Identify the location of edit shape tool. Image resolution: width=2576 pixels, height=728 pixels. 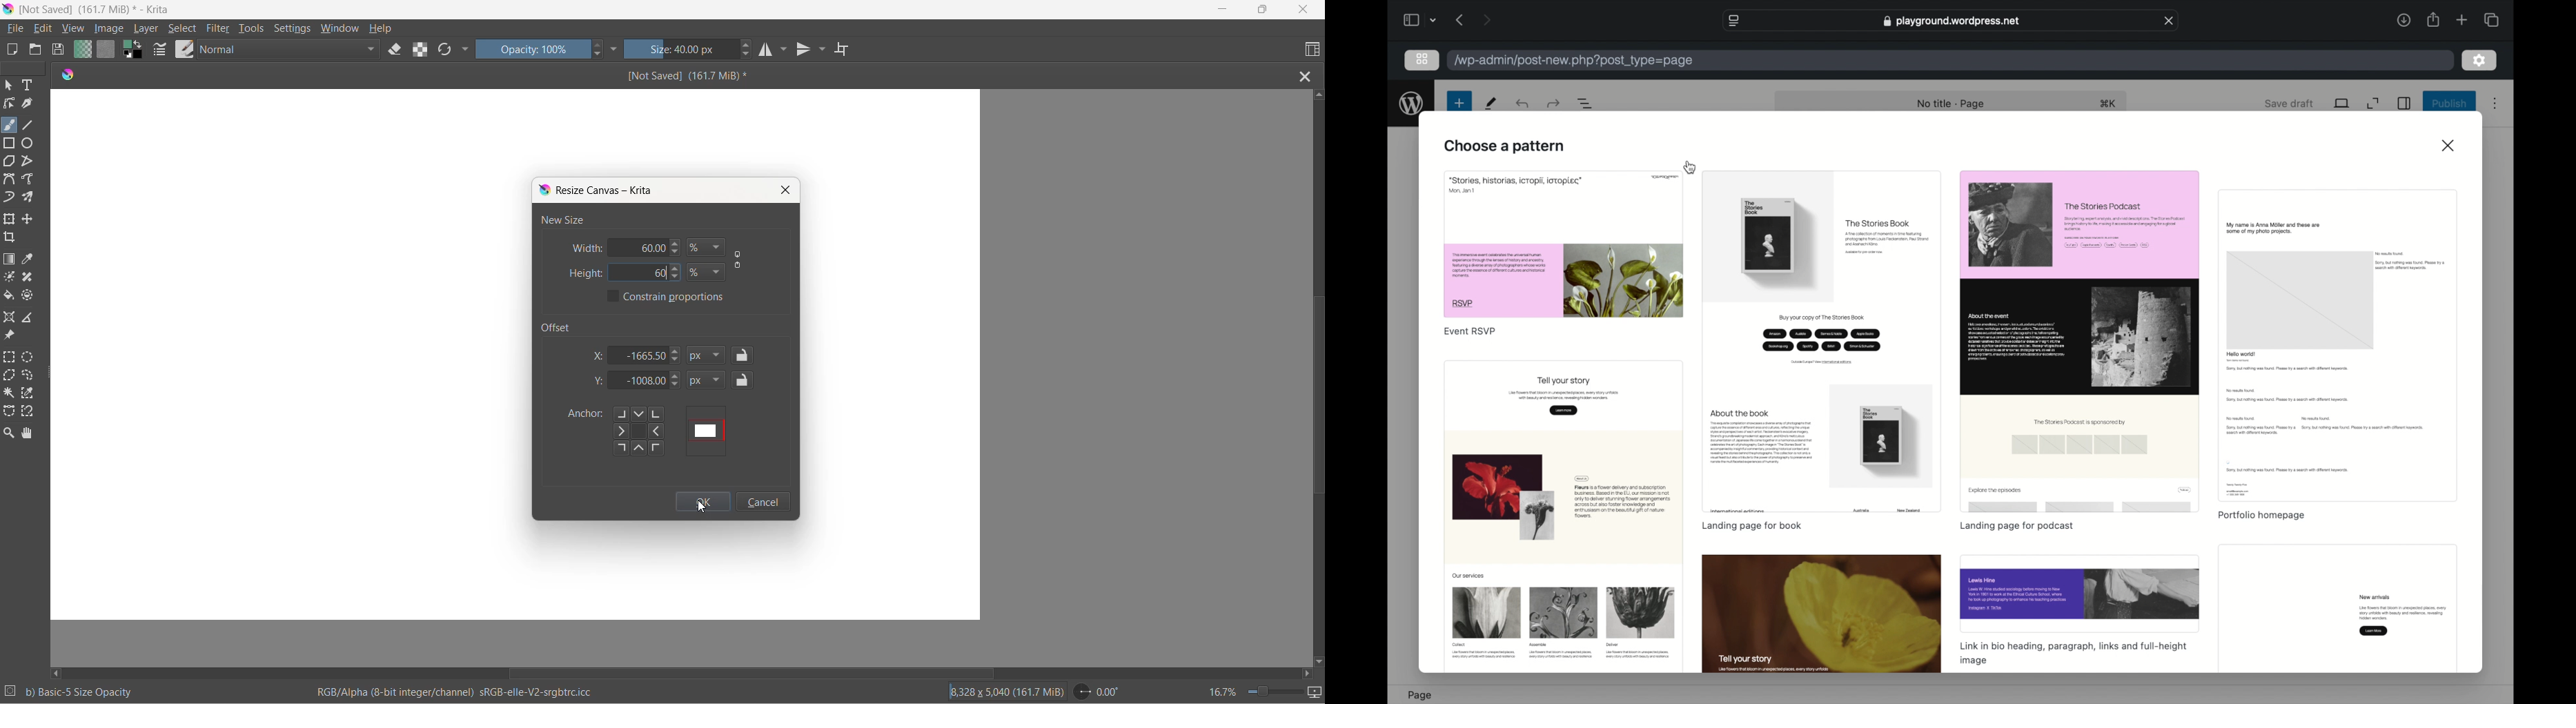
(9, 104).